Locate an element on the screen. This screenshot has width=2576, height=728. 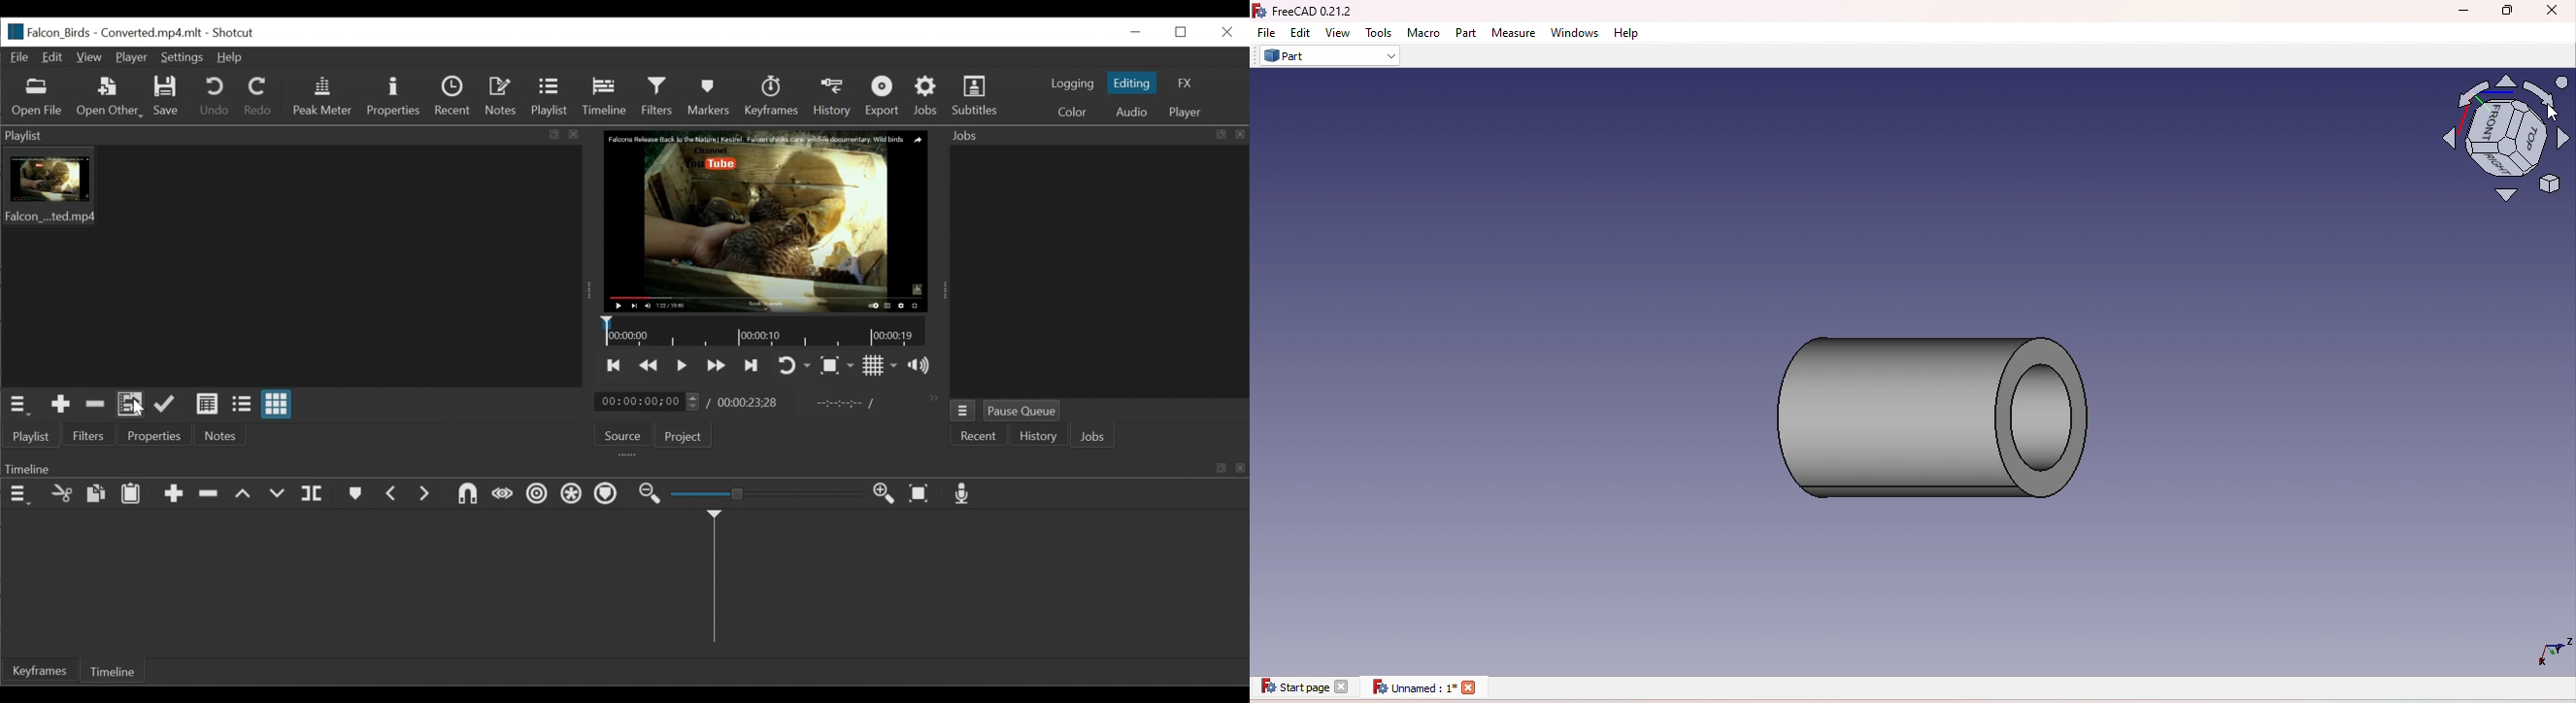
Timeline Panel is located at coordinates (624, 468).